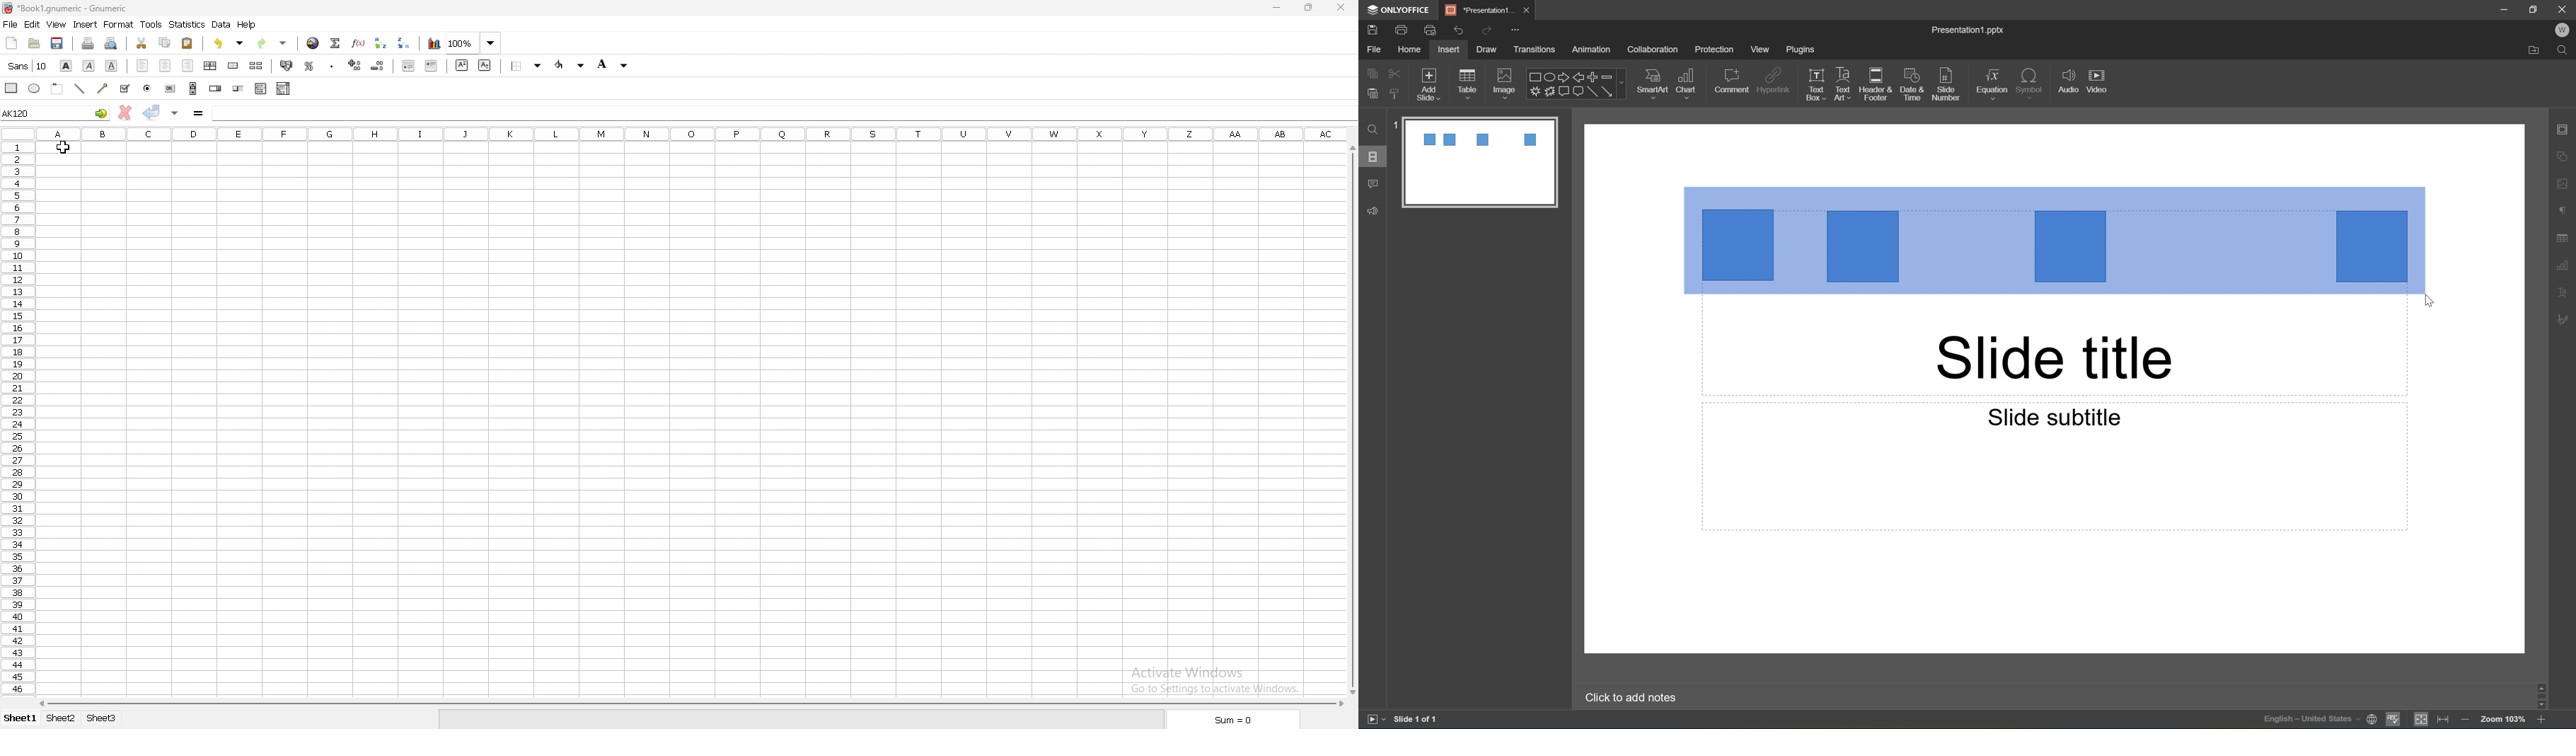  I want to click on chart settings, so click(2567, 264).